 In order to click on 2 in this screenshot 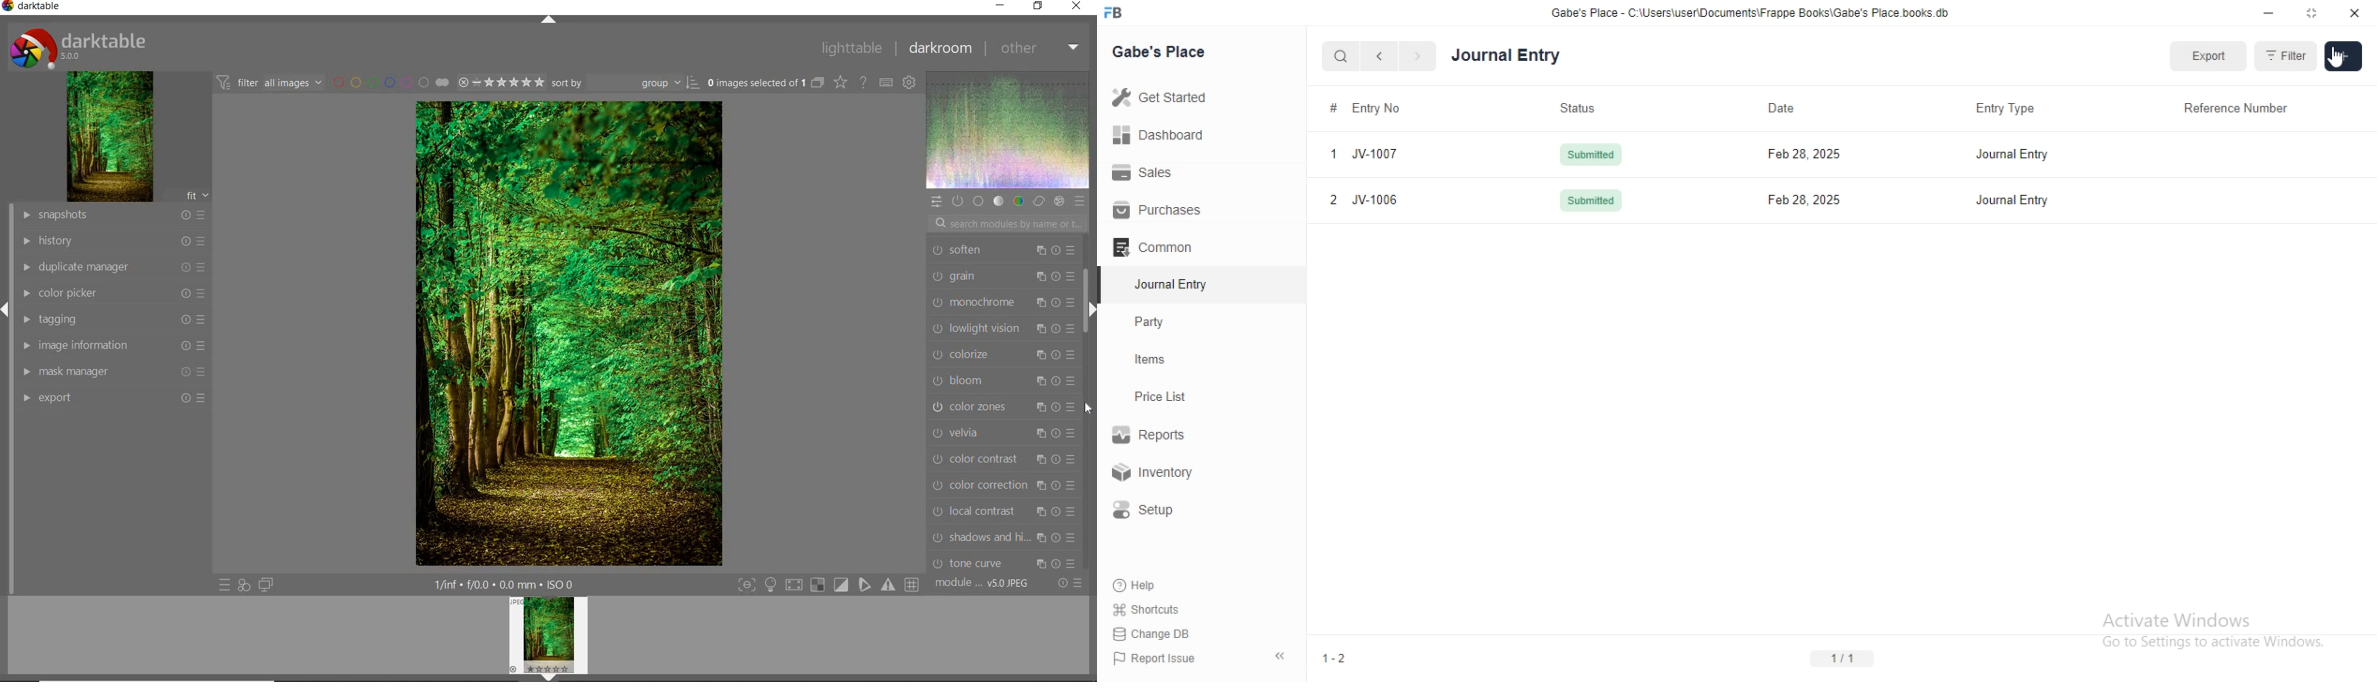, I will do `click(1332, 199)`.